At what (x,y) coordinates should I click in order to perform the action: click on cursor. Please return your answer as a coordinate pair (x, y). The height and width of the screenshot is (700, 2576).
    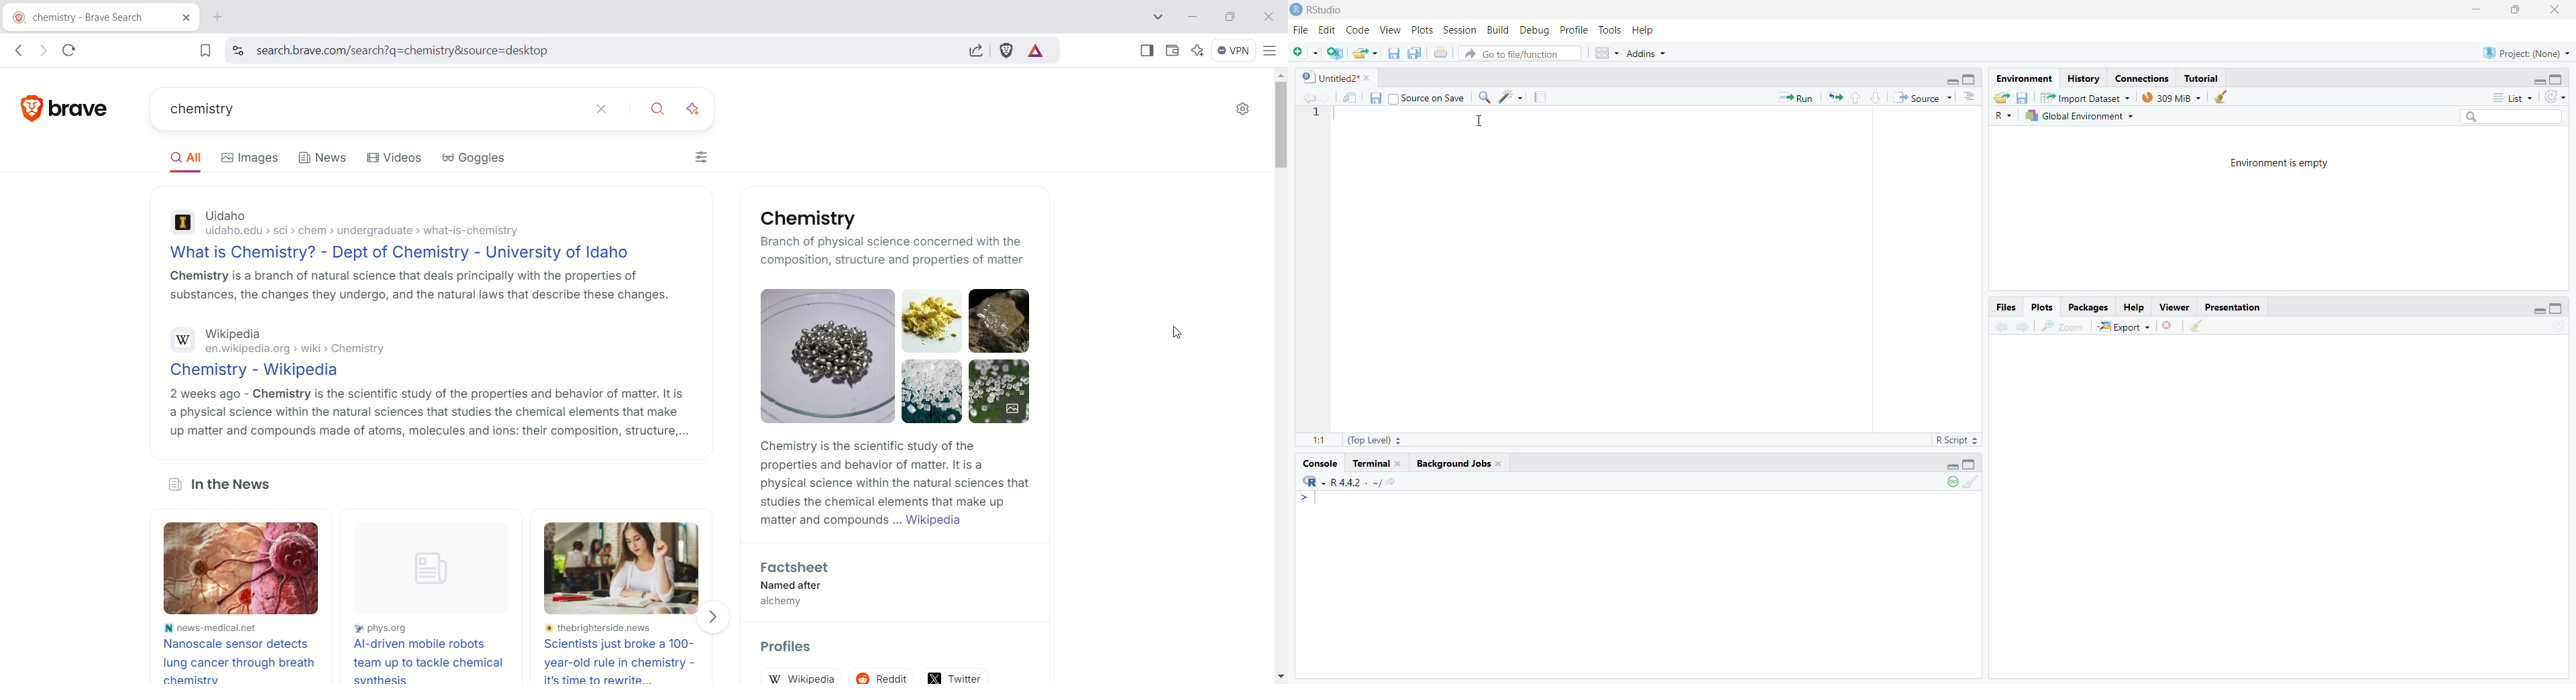
    Looking at the image, I should click on (1483, 123).